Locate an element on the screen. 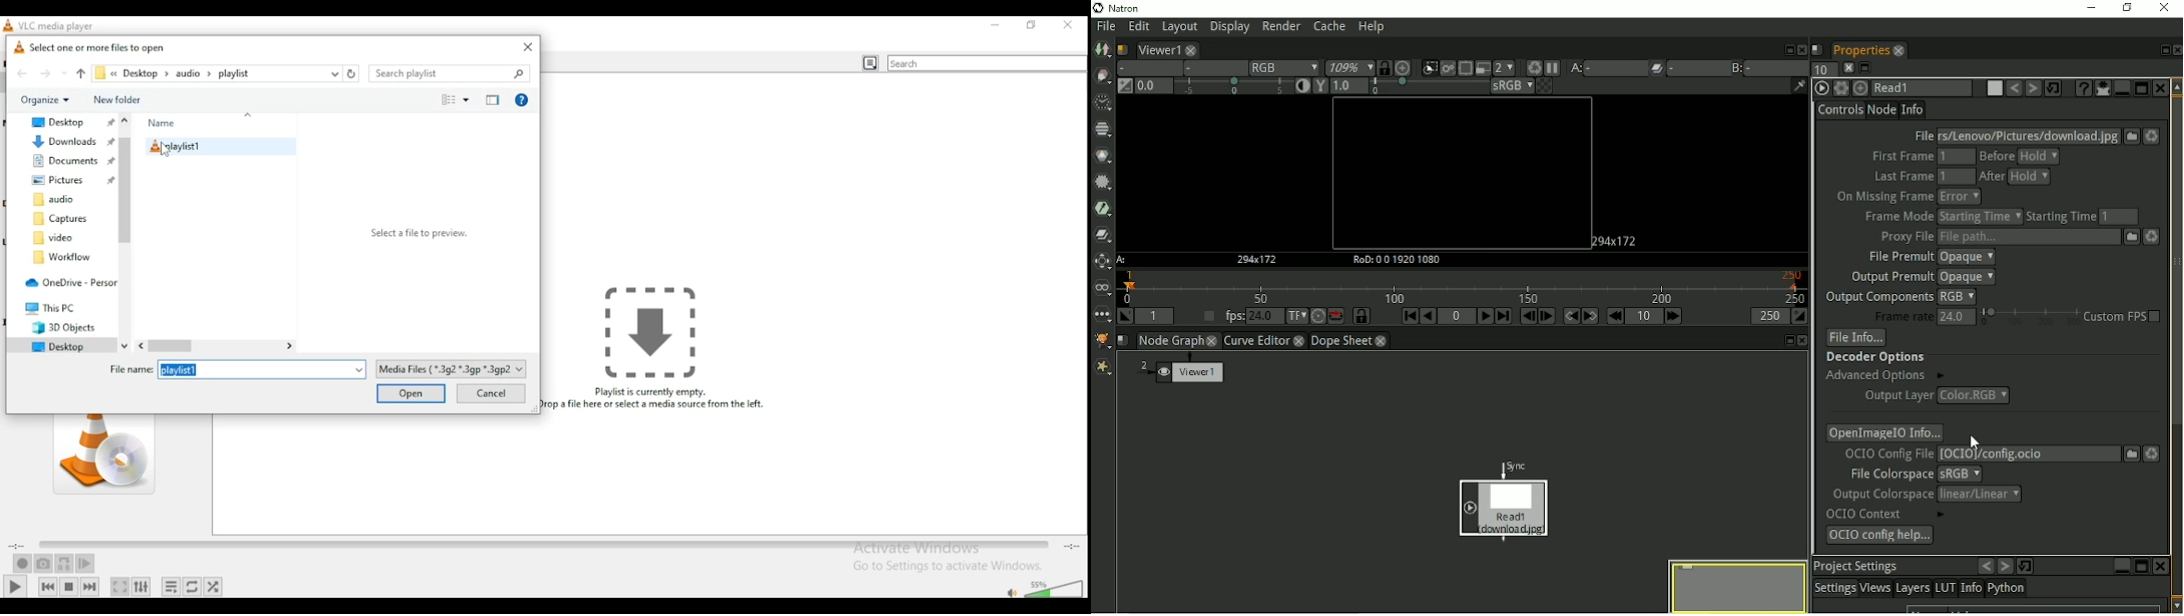  Viewer input B is located at coordinates (1735, 67).